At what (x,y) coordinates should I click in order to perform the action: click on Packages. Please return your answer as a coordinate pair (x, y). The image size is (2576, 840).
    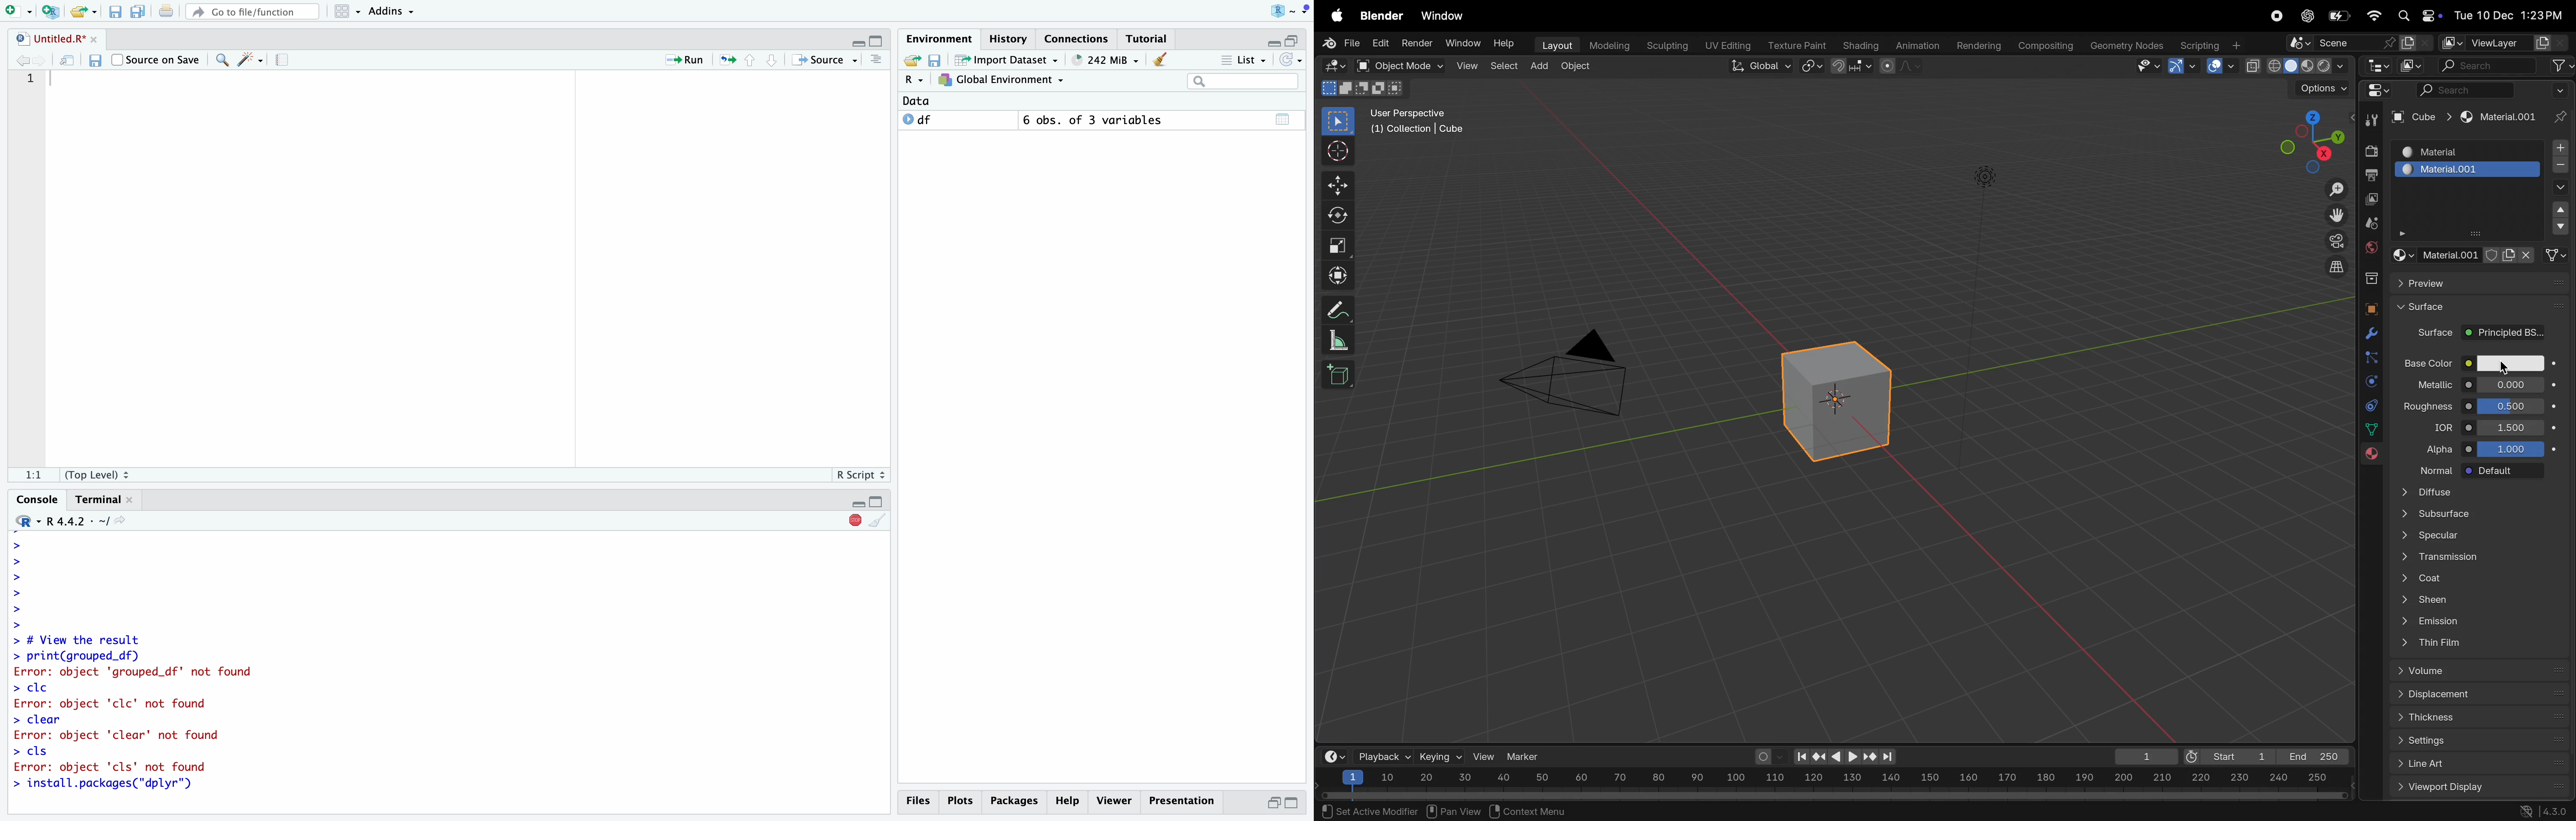
    Looking at the image, I should click on (1015, 801).